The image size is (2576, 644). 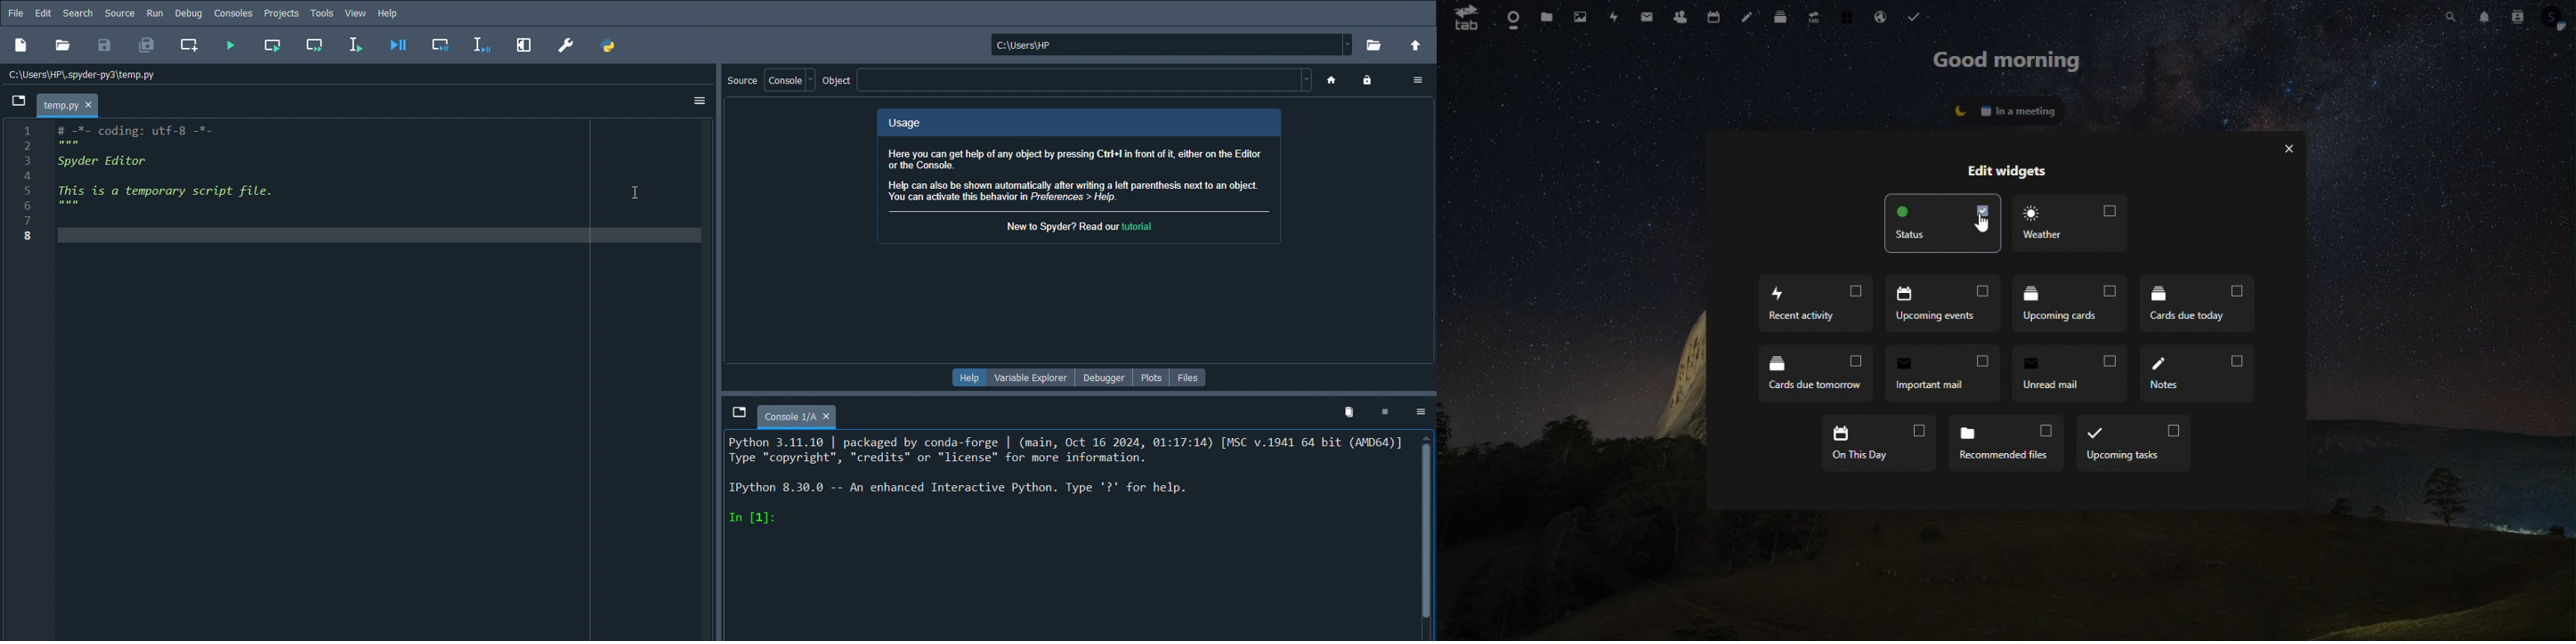 I want to click on upgrade, so click(x=1814, y=17).